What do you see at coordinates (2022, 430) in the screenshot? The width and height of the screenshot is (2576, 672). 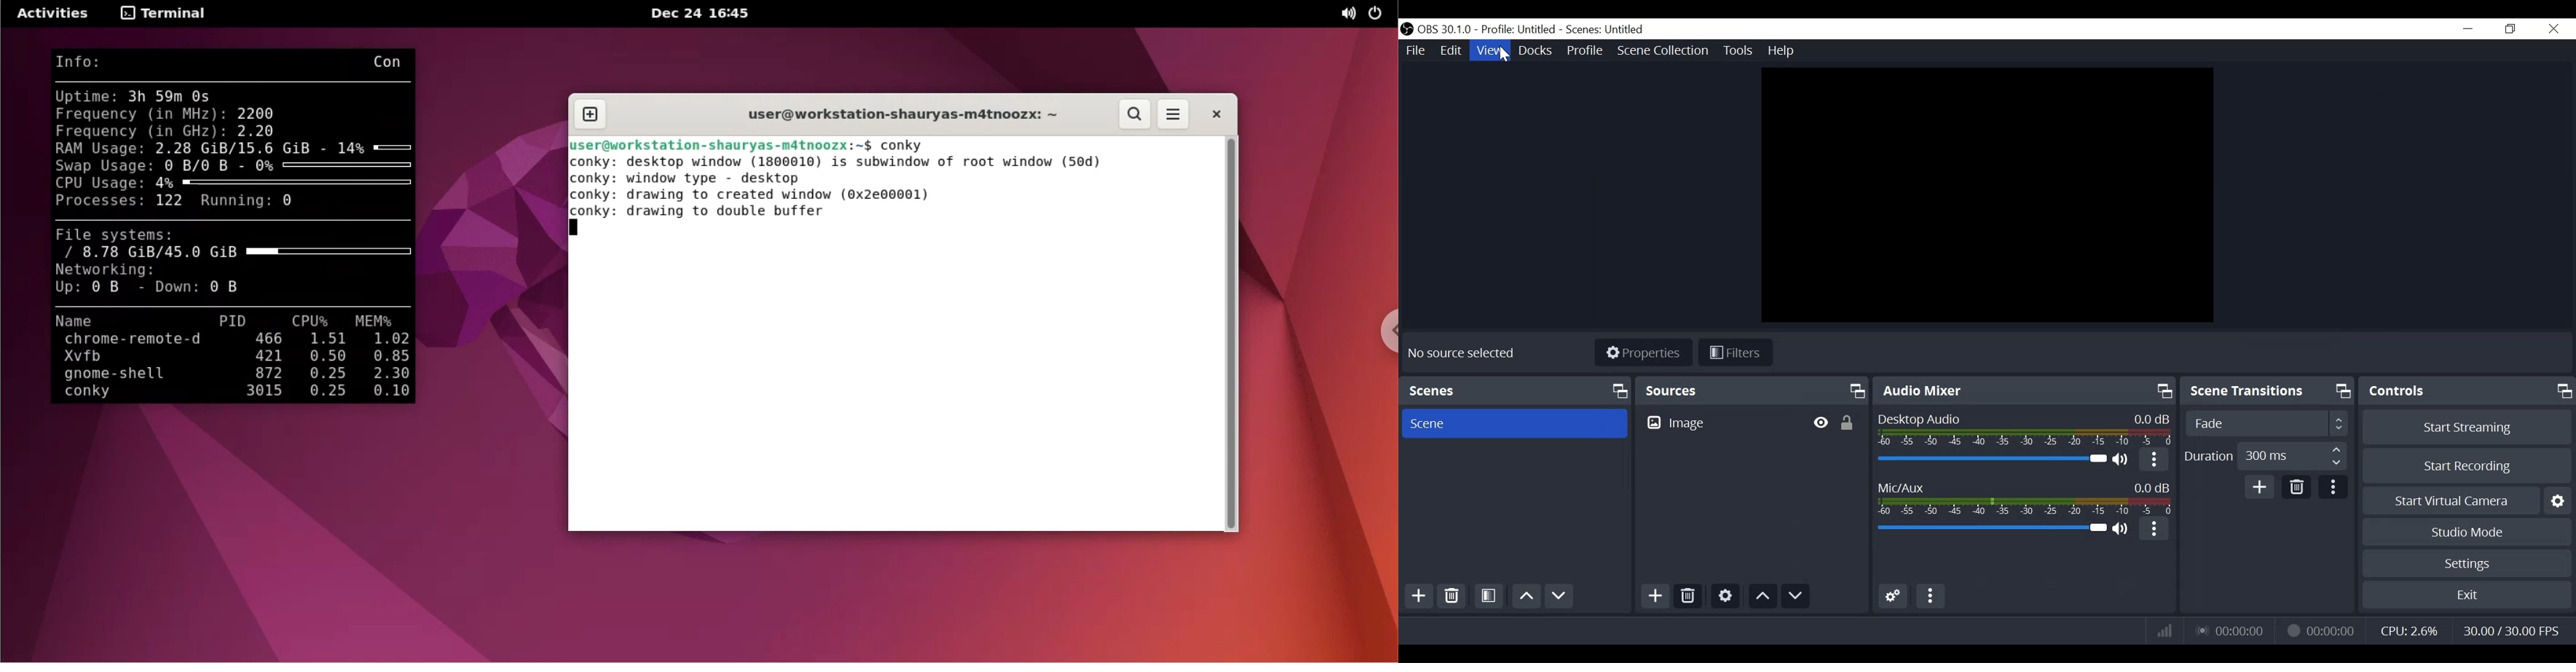 I see `Desktop Audio` at bounding box center [2022, 430].